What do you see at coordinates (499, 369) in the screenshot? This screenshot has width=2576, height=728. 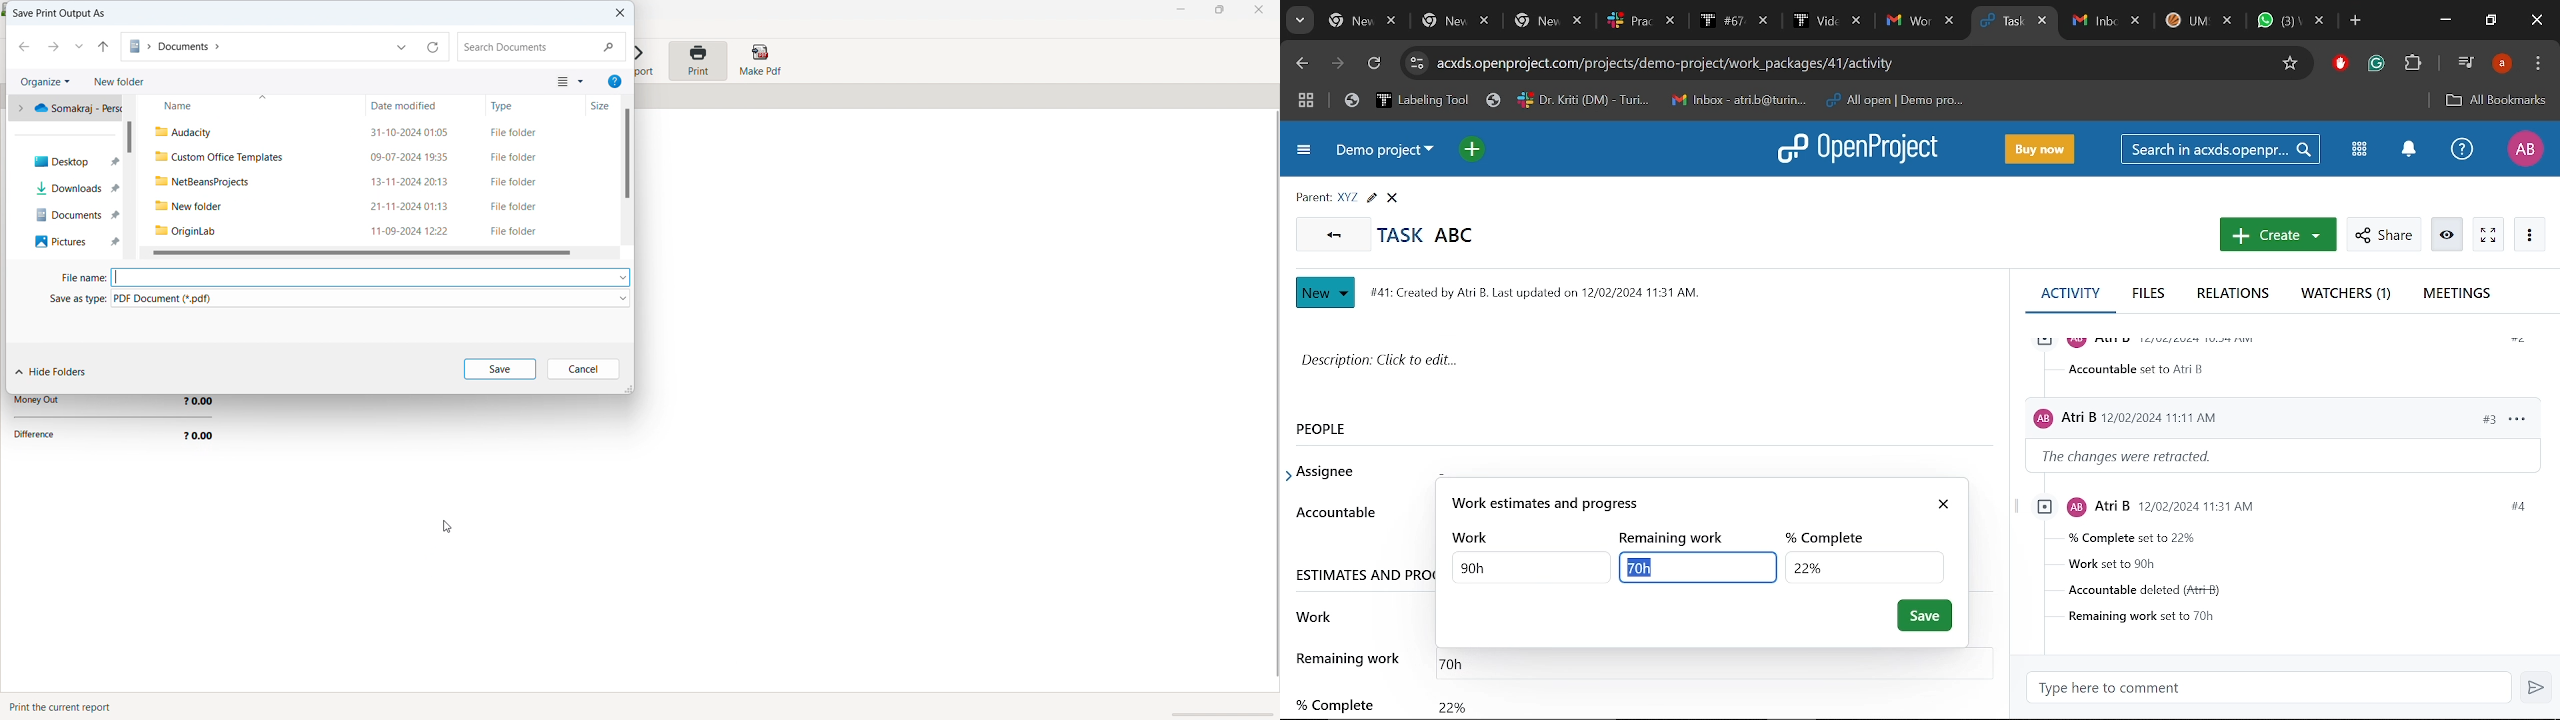 I see `save` at bounding box center [499, 369].